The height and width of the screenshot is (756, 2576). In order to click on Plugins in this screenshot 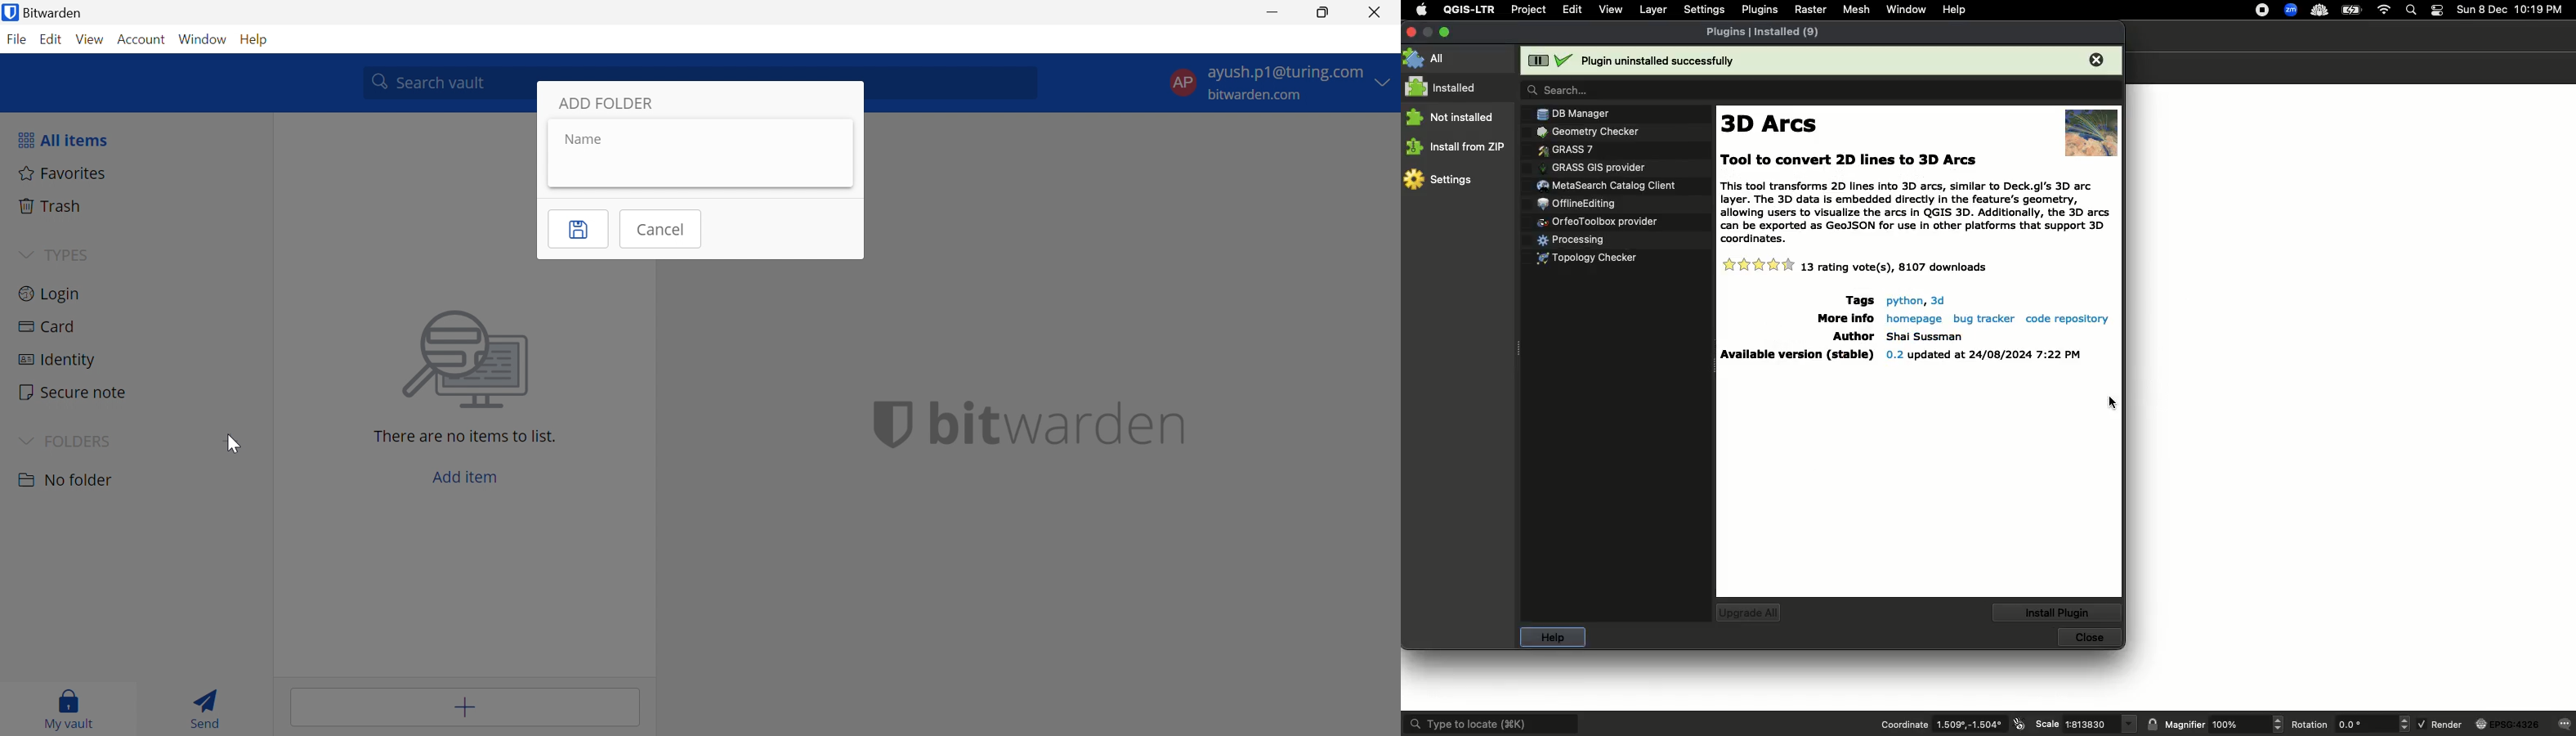, I will do `click(1592, 150)`.